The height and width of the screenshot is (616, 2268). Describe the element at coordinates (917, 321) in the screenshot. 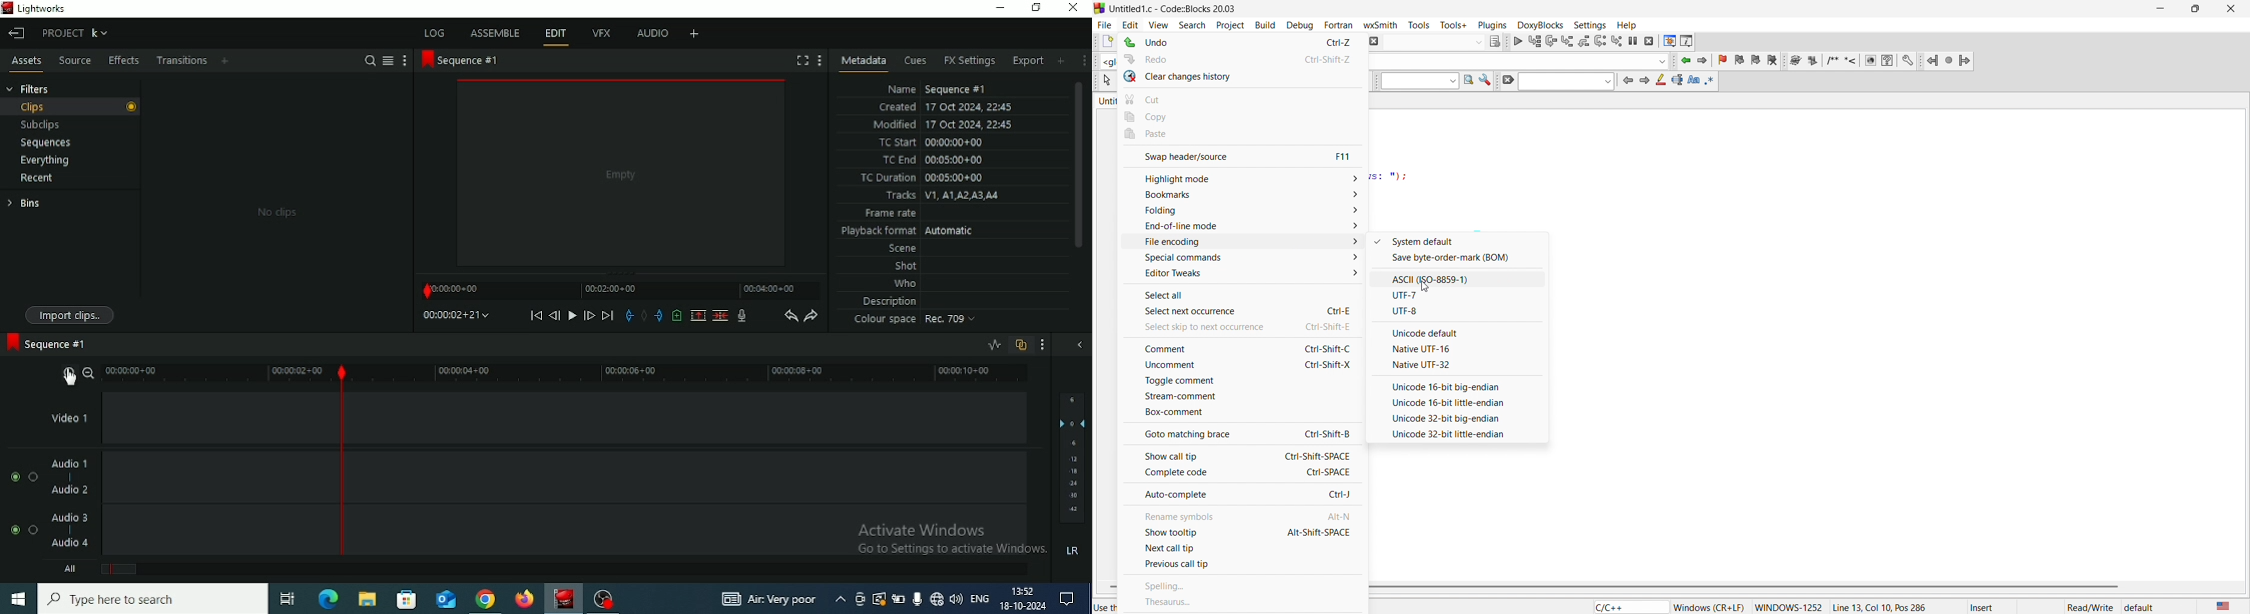

I see `Colour space` at that location.